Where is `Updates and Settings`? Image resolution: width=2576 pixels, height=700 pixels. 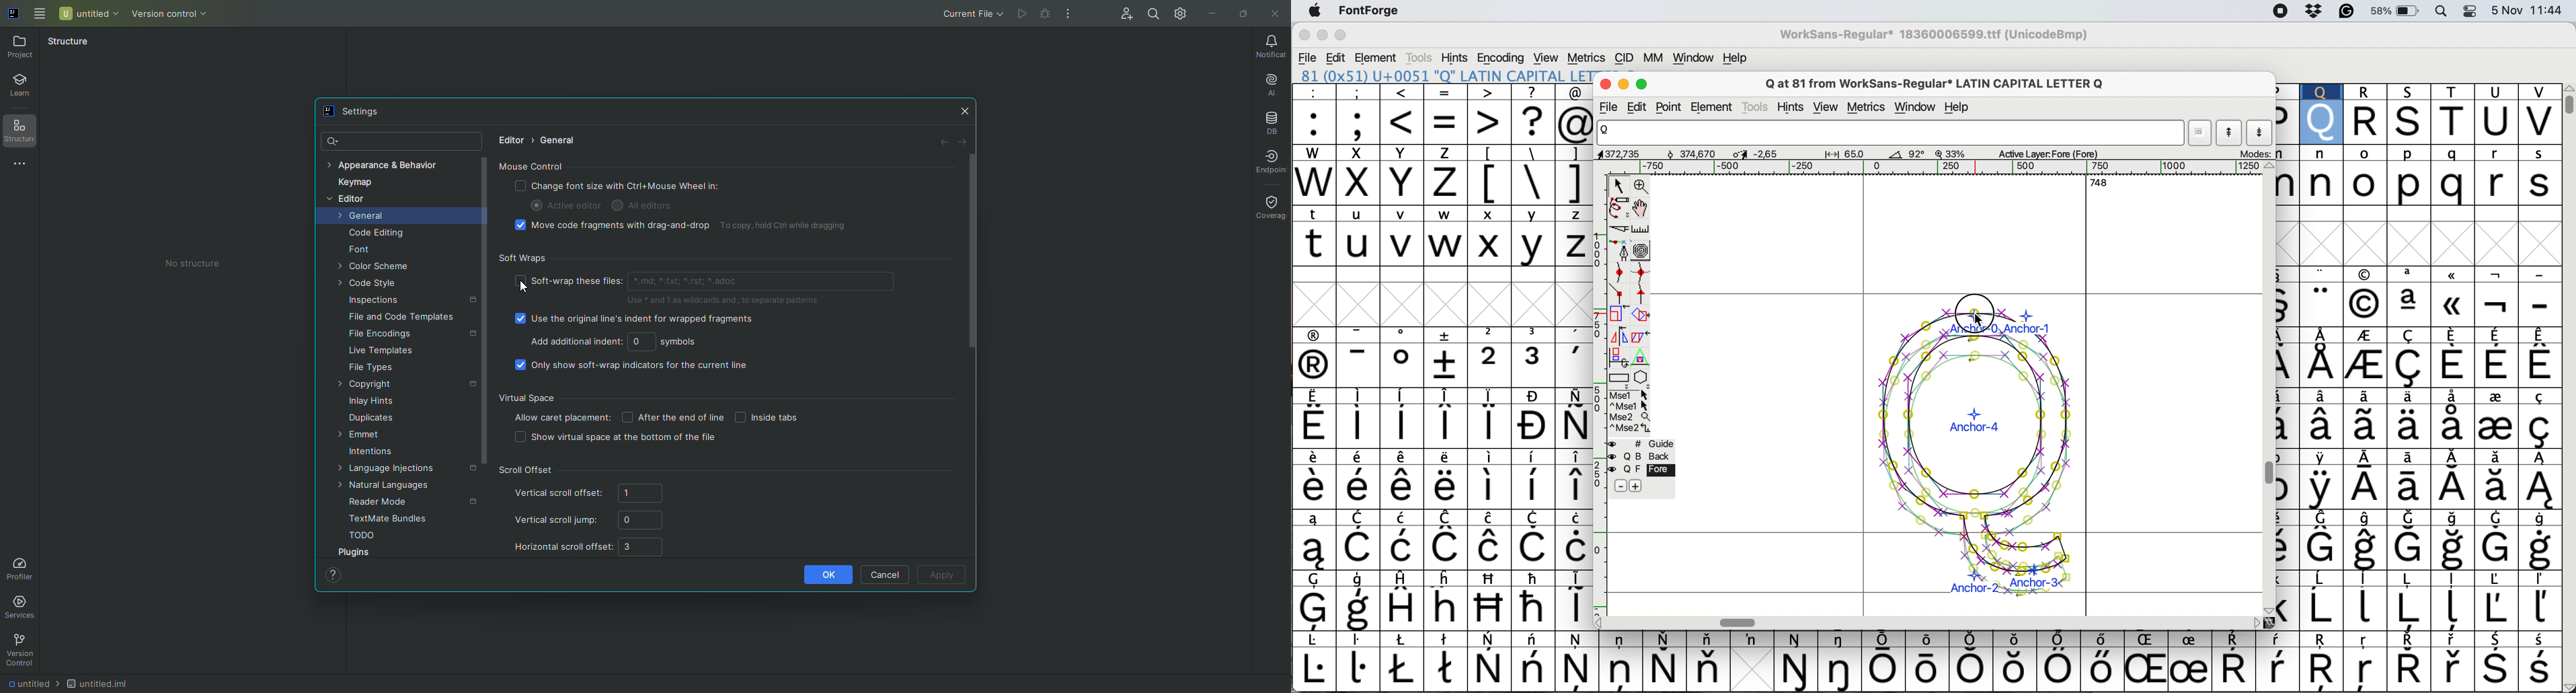 Updates and Settings is located at coordinates (1179, 13).